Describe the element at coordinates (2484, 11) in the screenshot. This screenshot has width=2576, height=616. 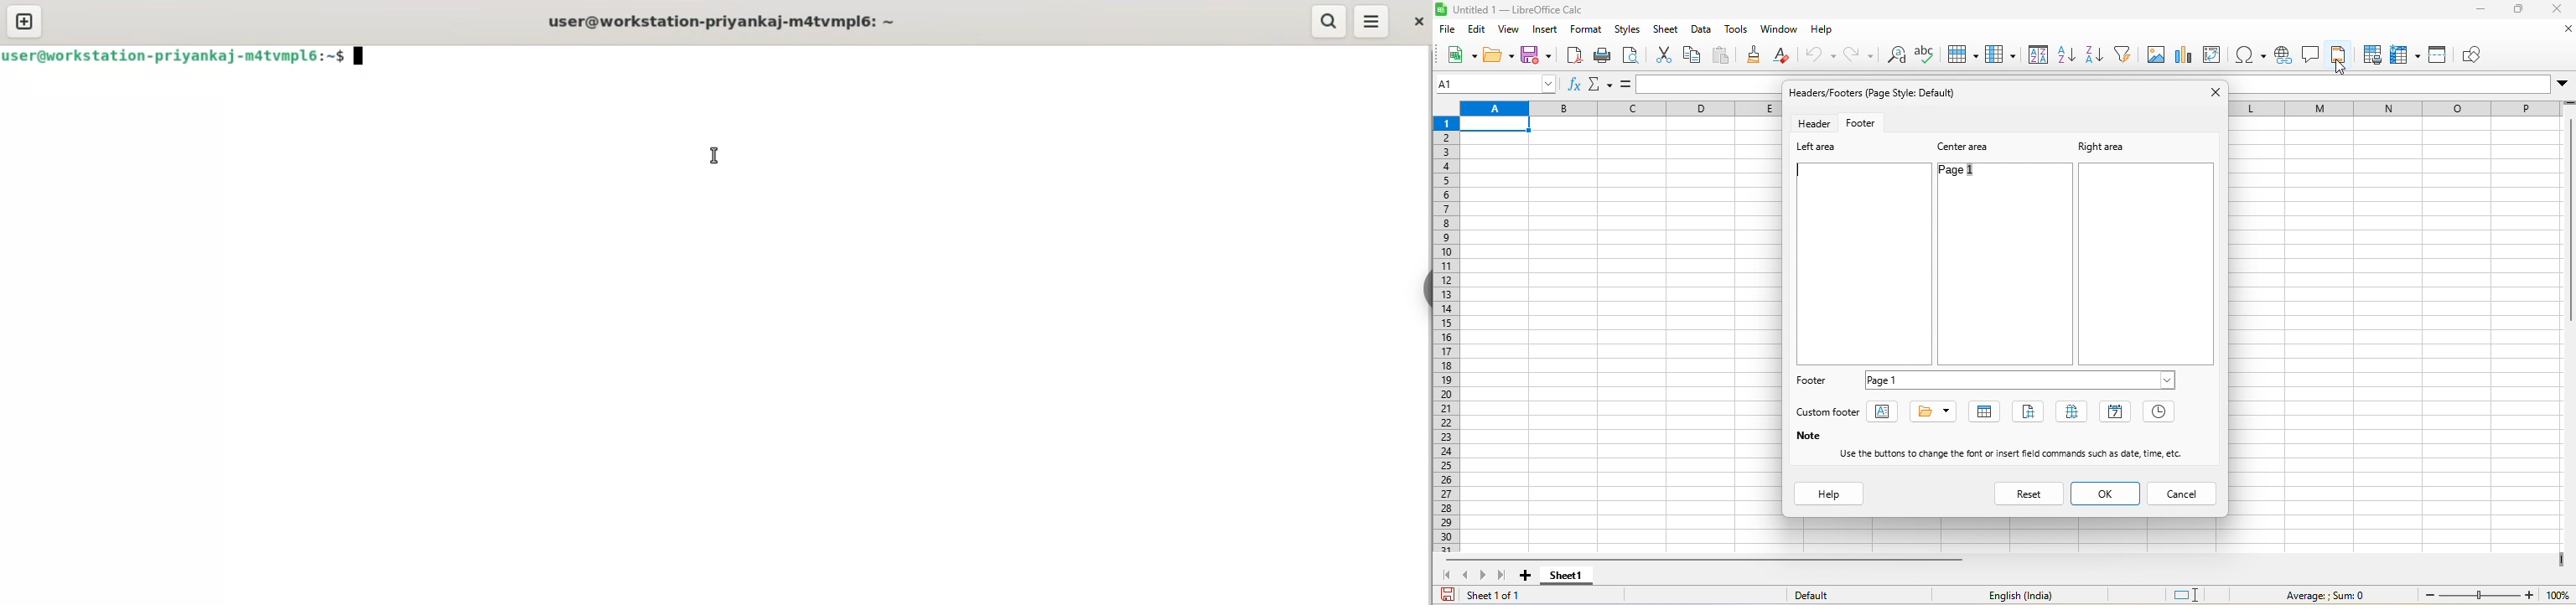
I see `minimize` at that location.